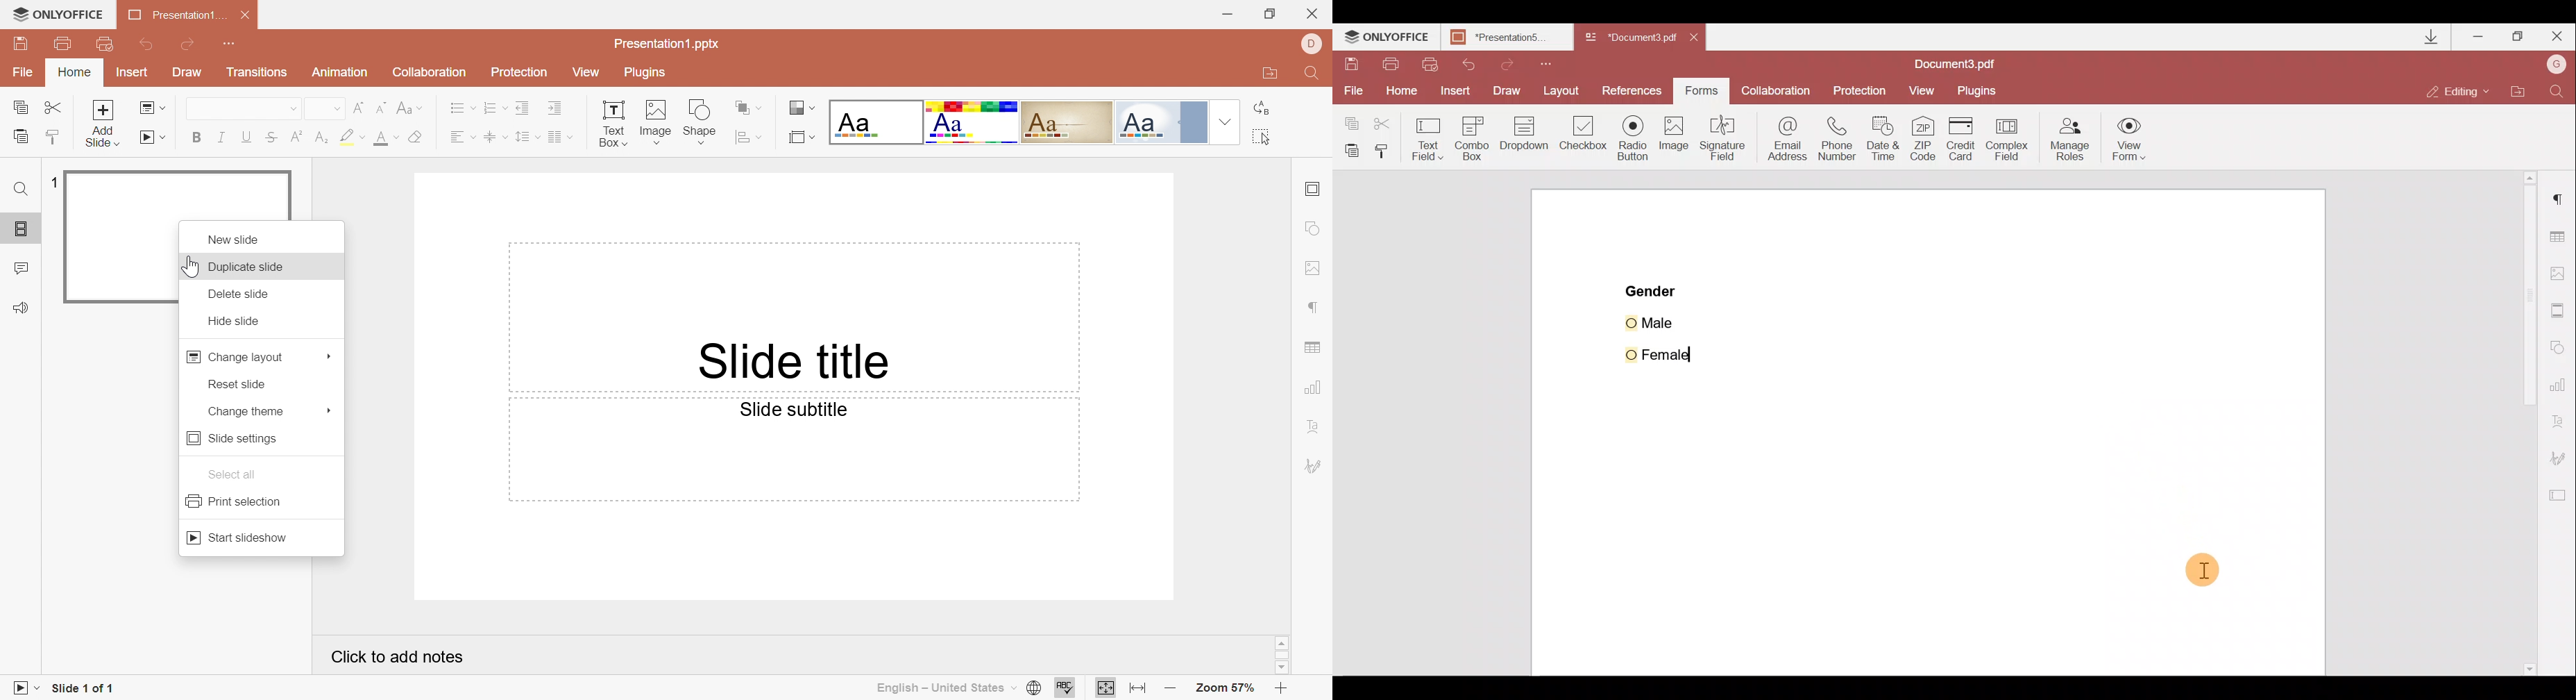 The width and height of the screenshot is (2576, 700). I want to click on Plugins, so click(1981, 88).